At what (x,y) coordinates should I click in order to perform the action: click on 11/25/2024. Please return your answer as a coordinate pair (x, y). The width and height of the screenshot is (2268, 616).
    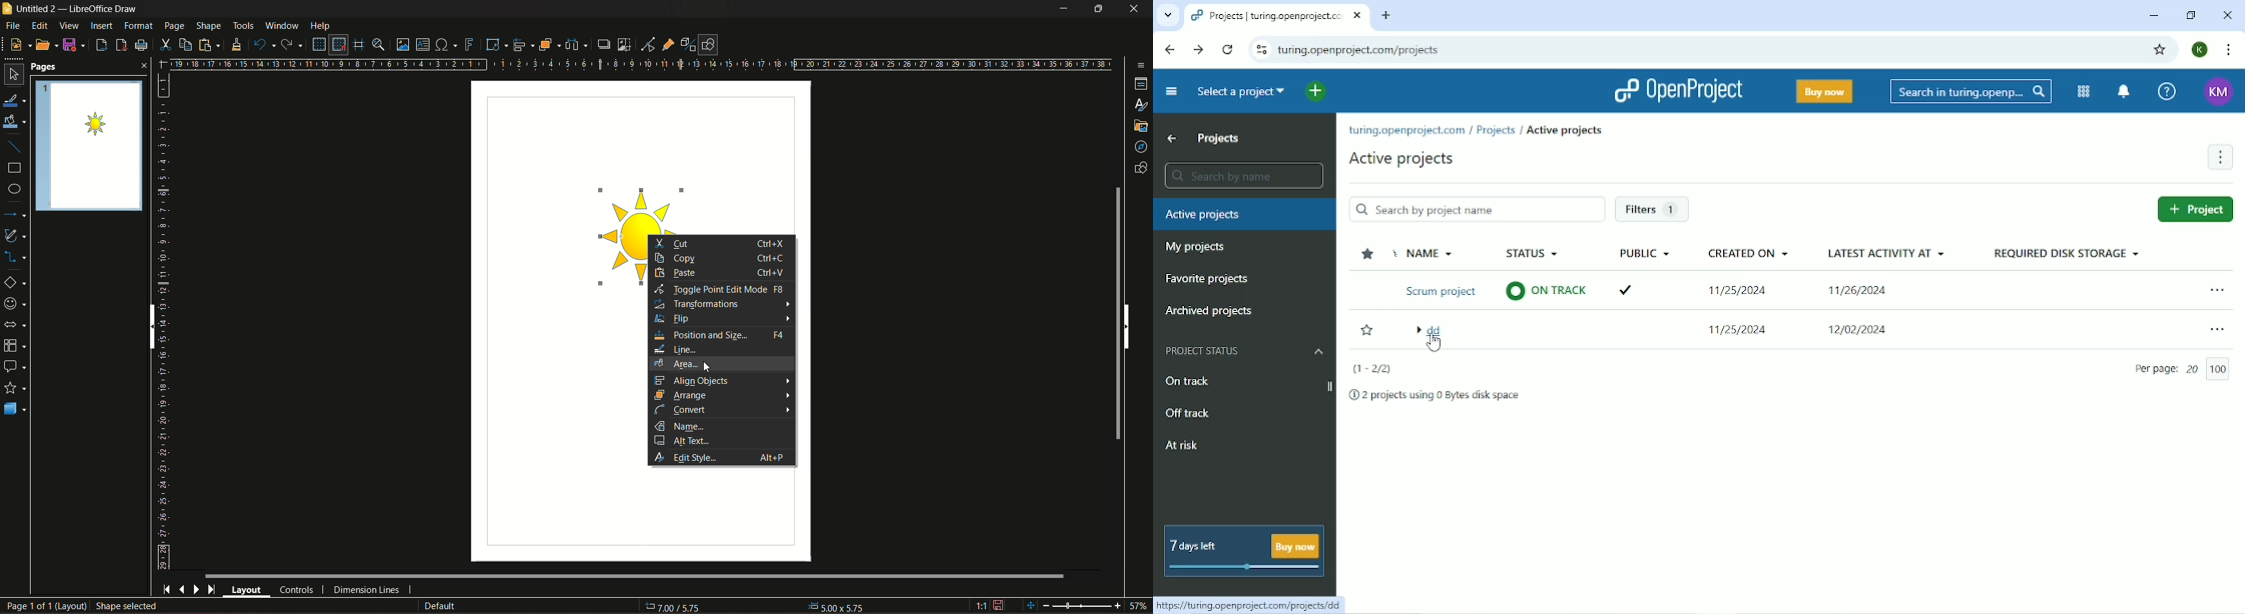
    Looking at the image, I should click on (1743, 289).